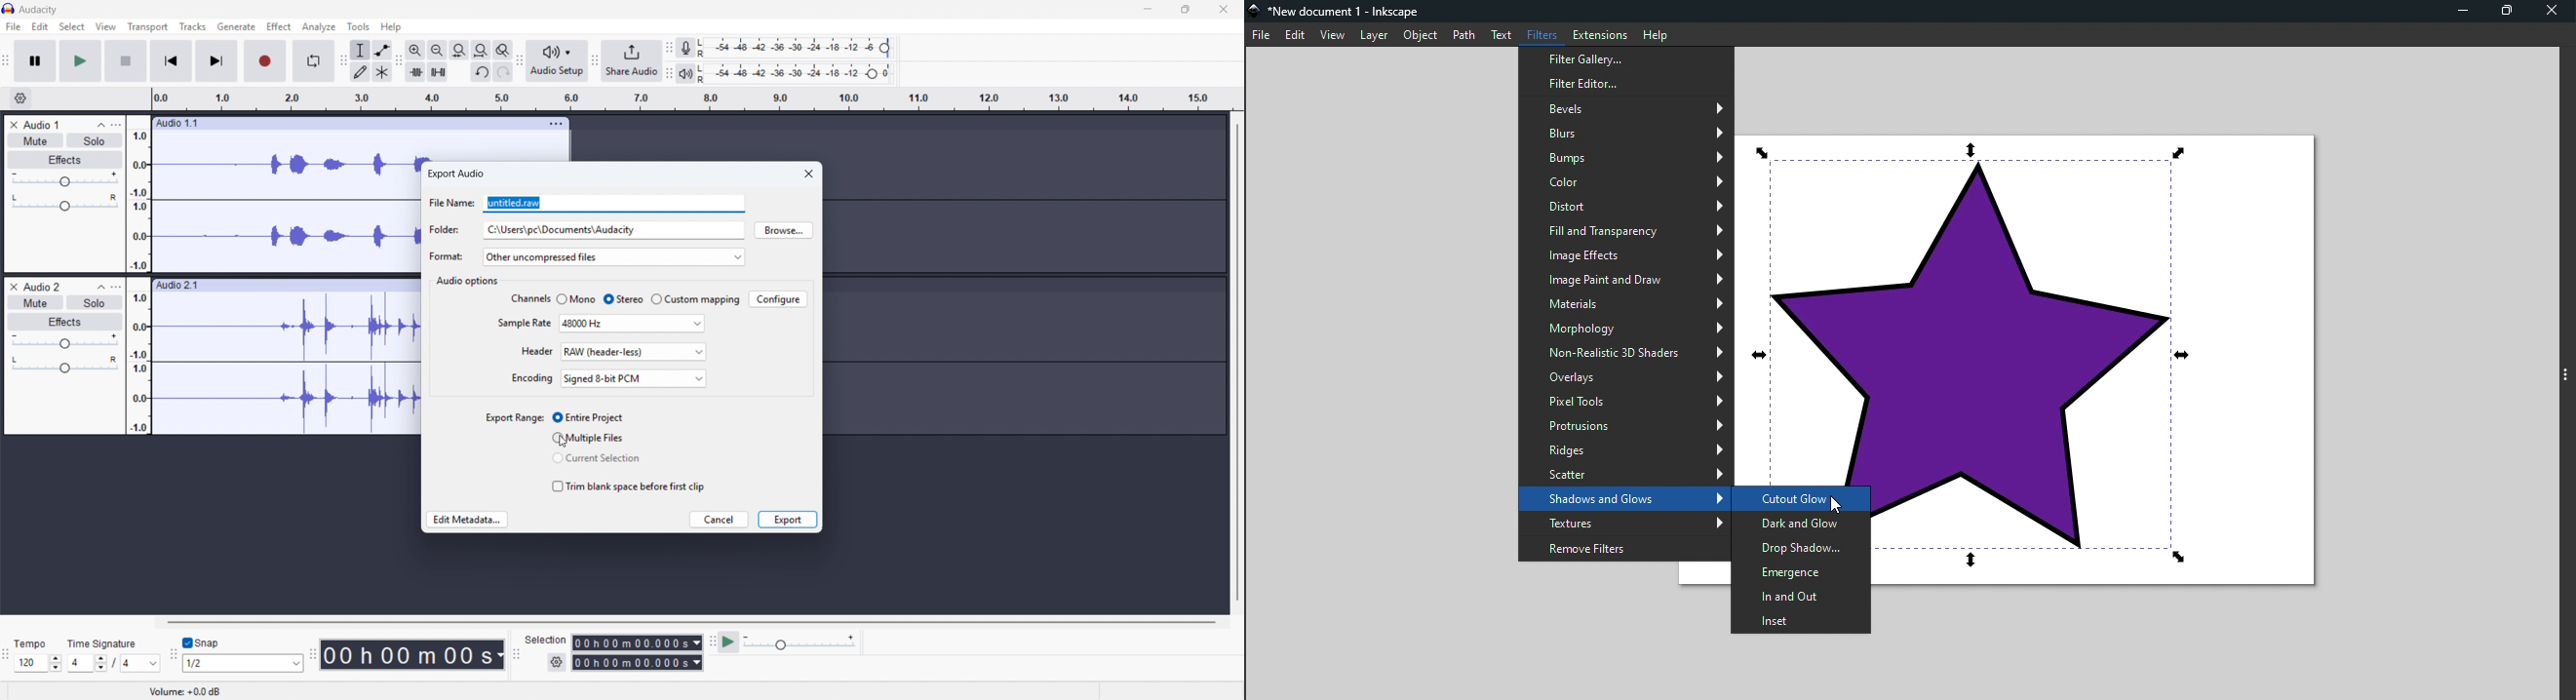 The image size is (2576, 700). Describe the element at coordinates (95, 302) in the screenshot. I see `Solo ` at that location.